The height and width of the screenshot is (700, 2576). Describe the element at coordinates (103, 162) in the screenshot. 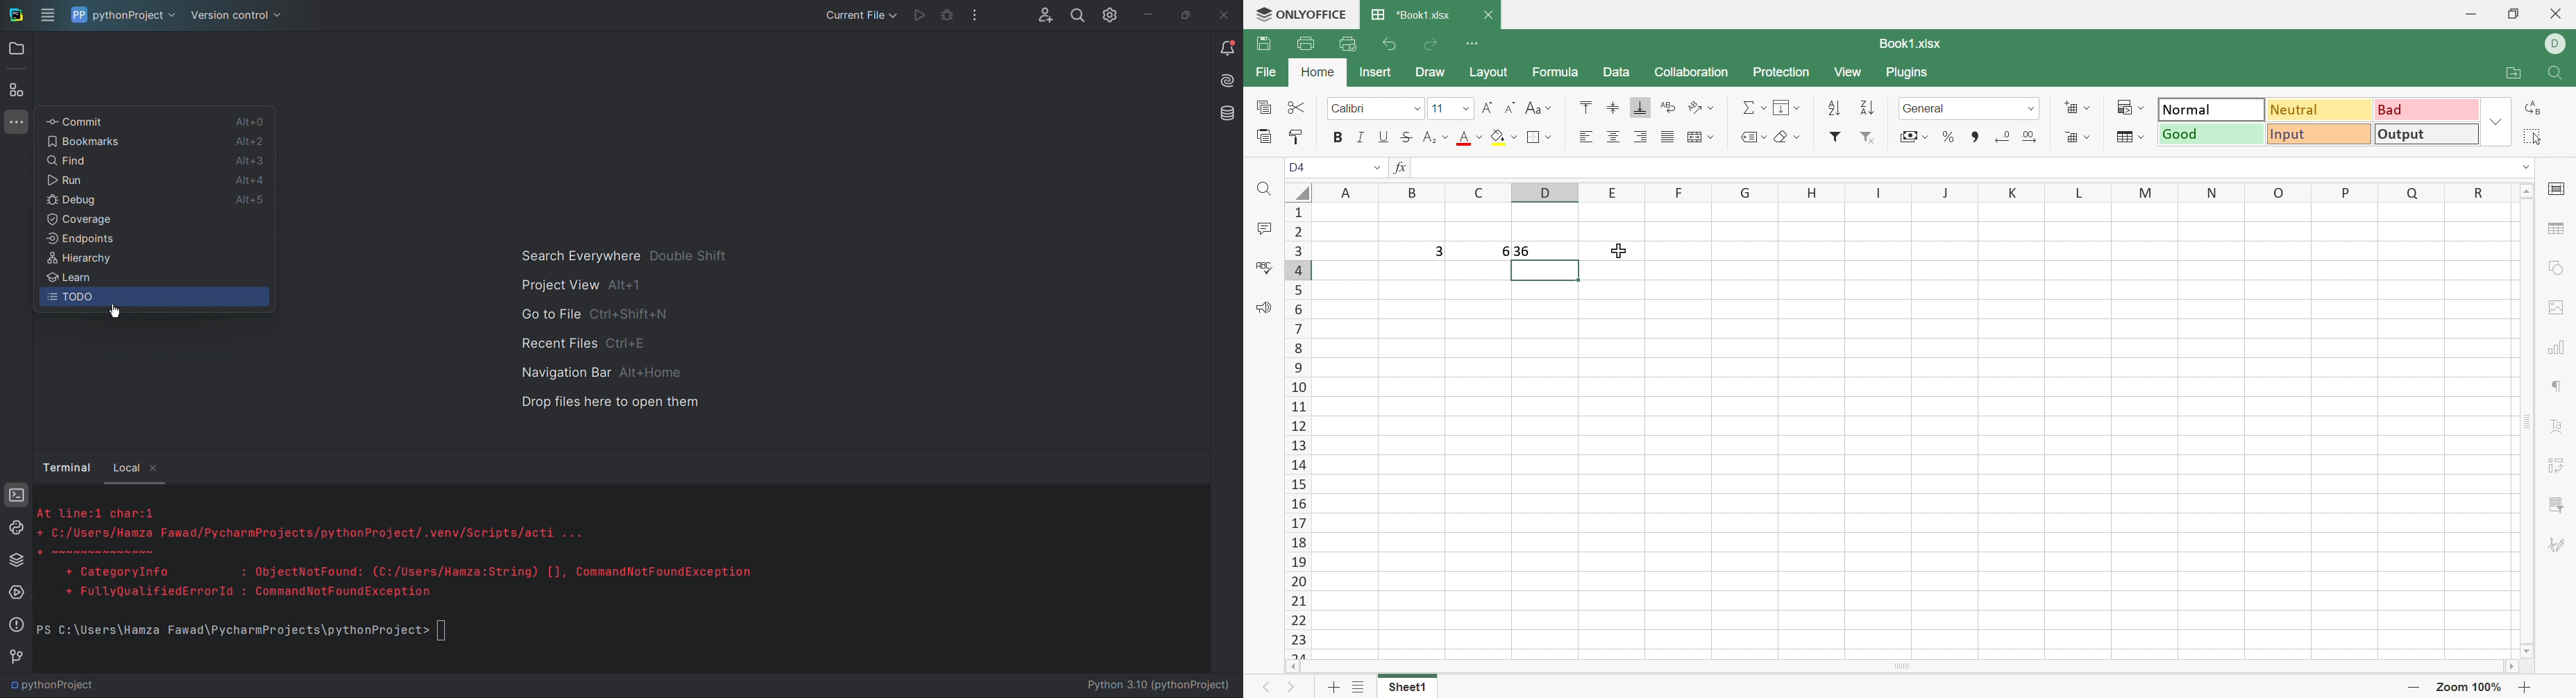

I see `Find` at that location.